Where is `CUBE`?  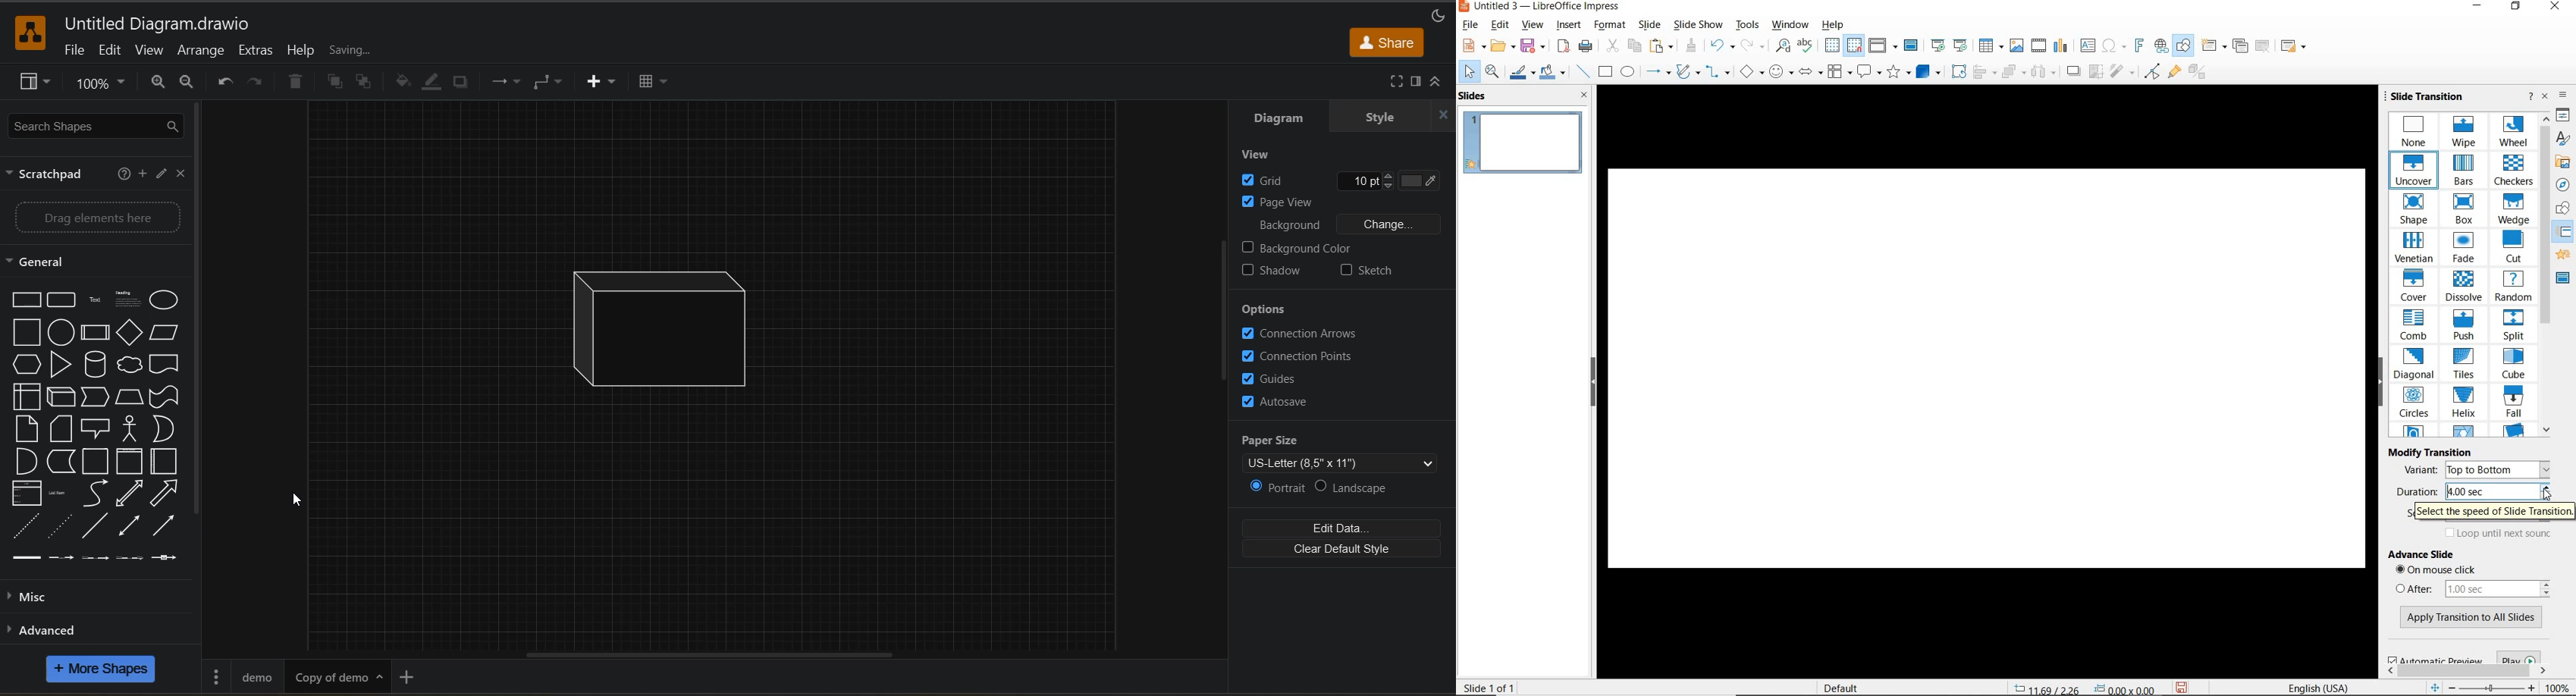 CUBE is located at coordinates (2512, 364).